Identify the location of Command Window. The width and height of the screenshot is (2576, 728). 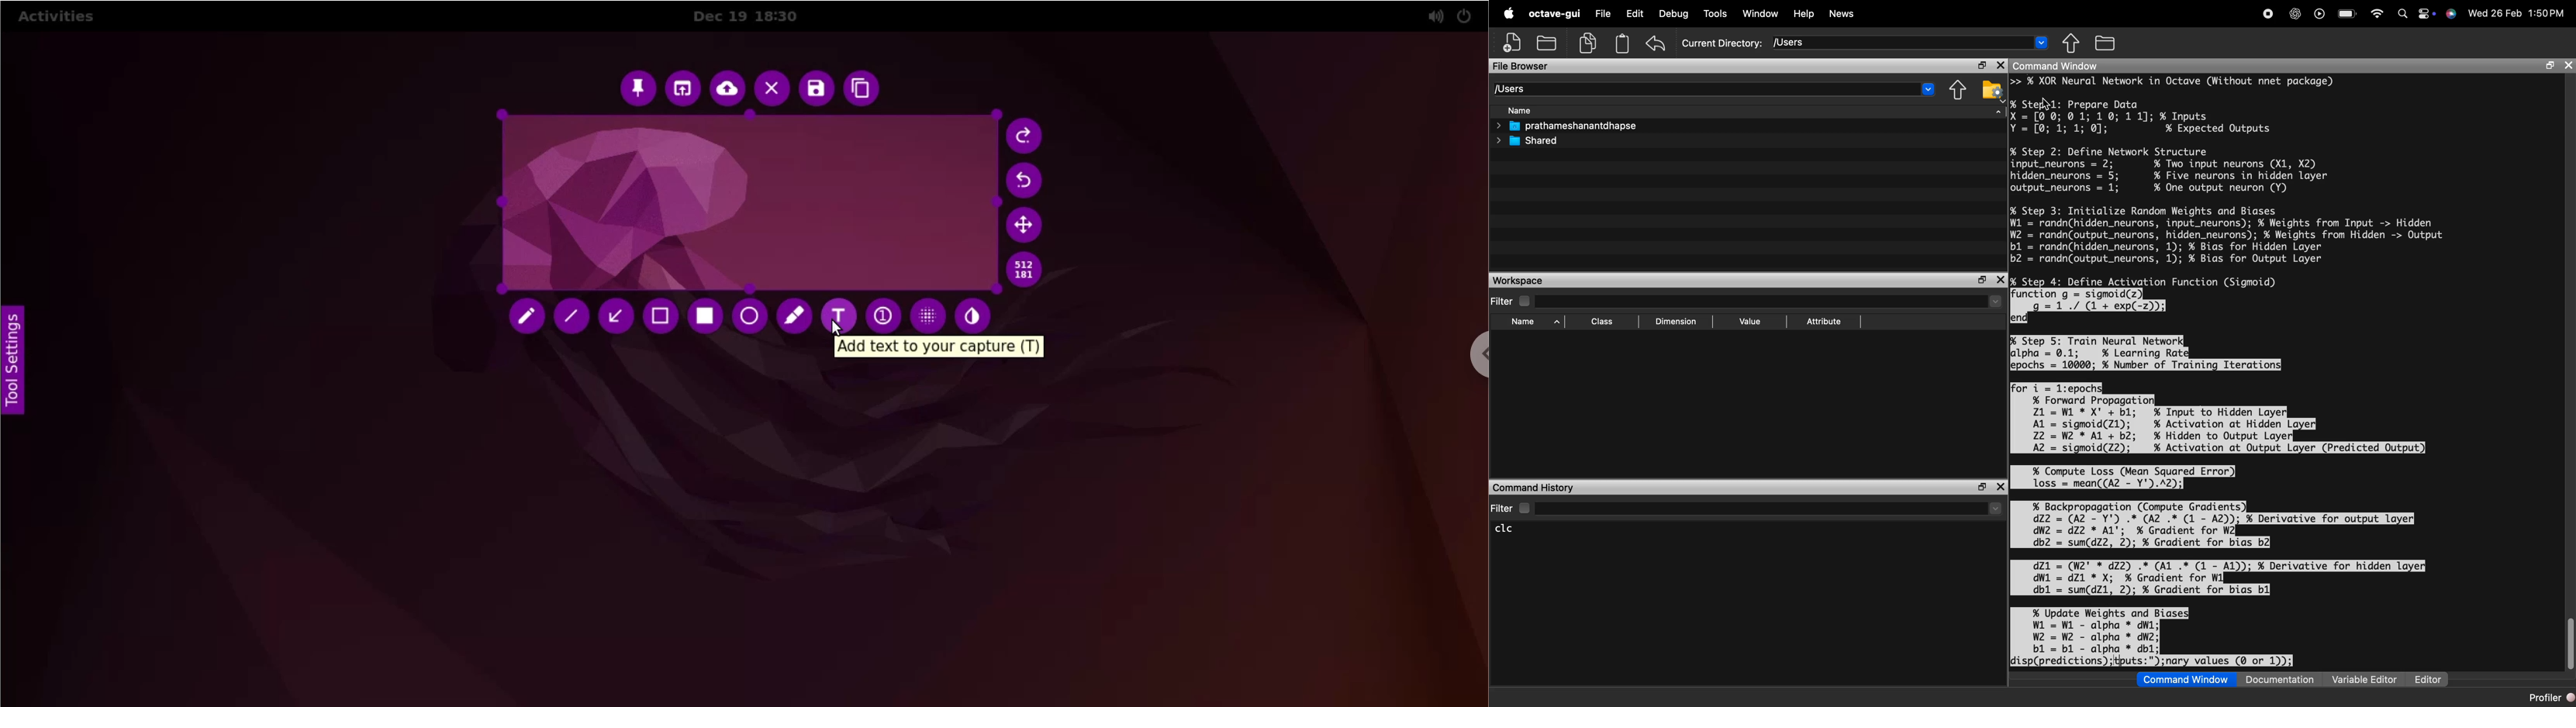
(2186, 680).